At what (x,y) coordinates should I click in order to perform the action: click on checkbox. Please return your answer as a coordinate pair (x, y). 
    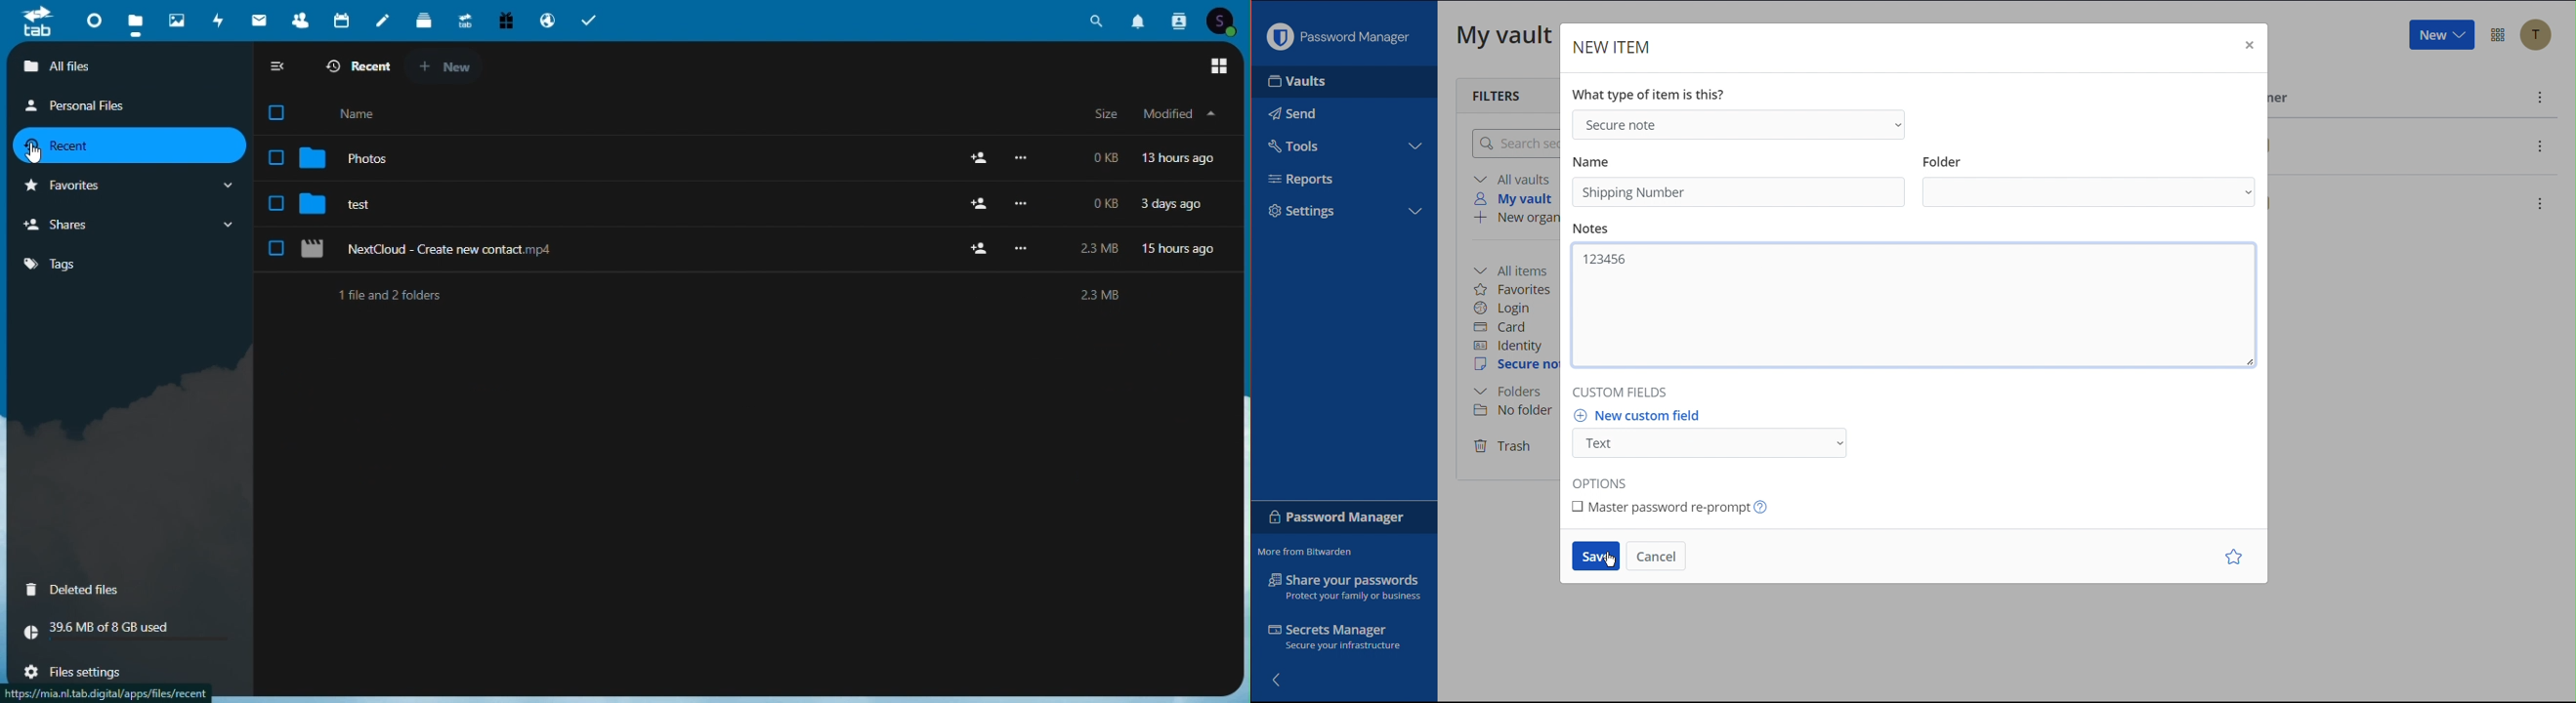
    Looking at the image, I should click on (279, 112).